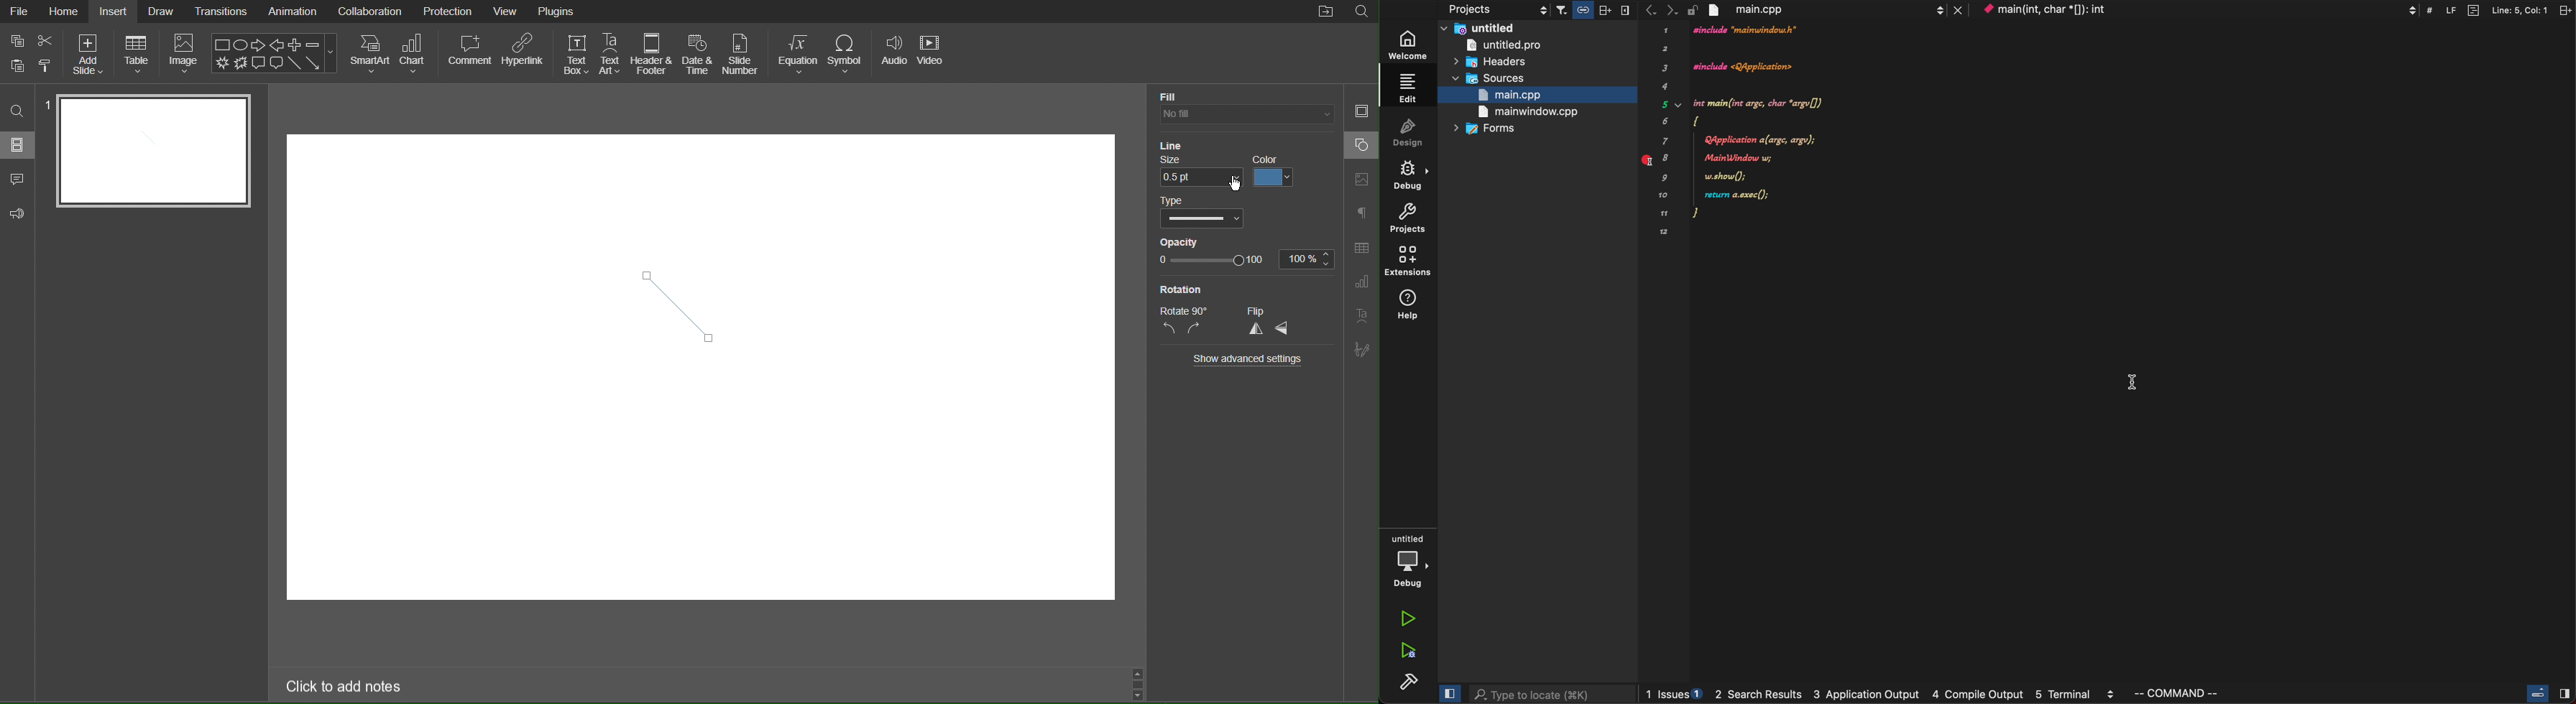 This screenshot has width=2576, height=728. I want to click on debug, so click(1410, 175).